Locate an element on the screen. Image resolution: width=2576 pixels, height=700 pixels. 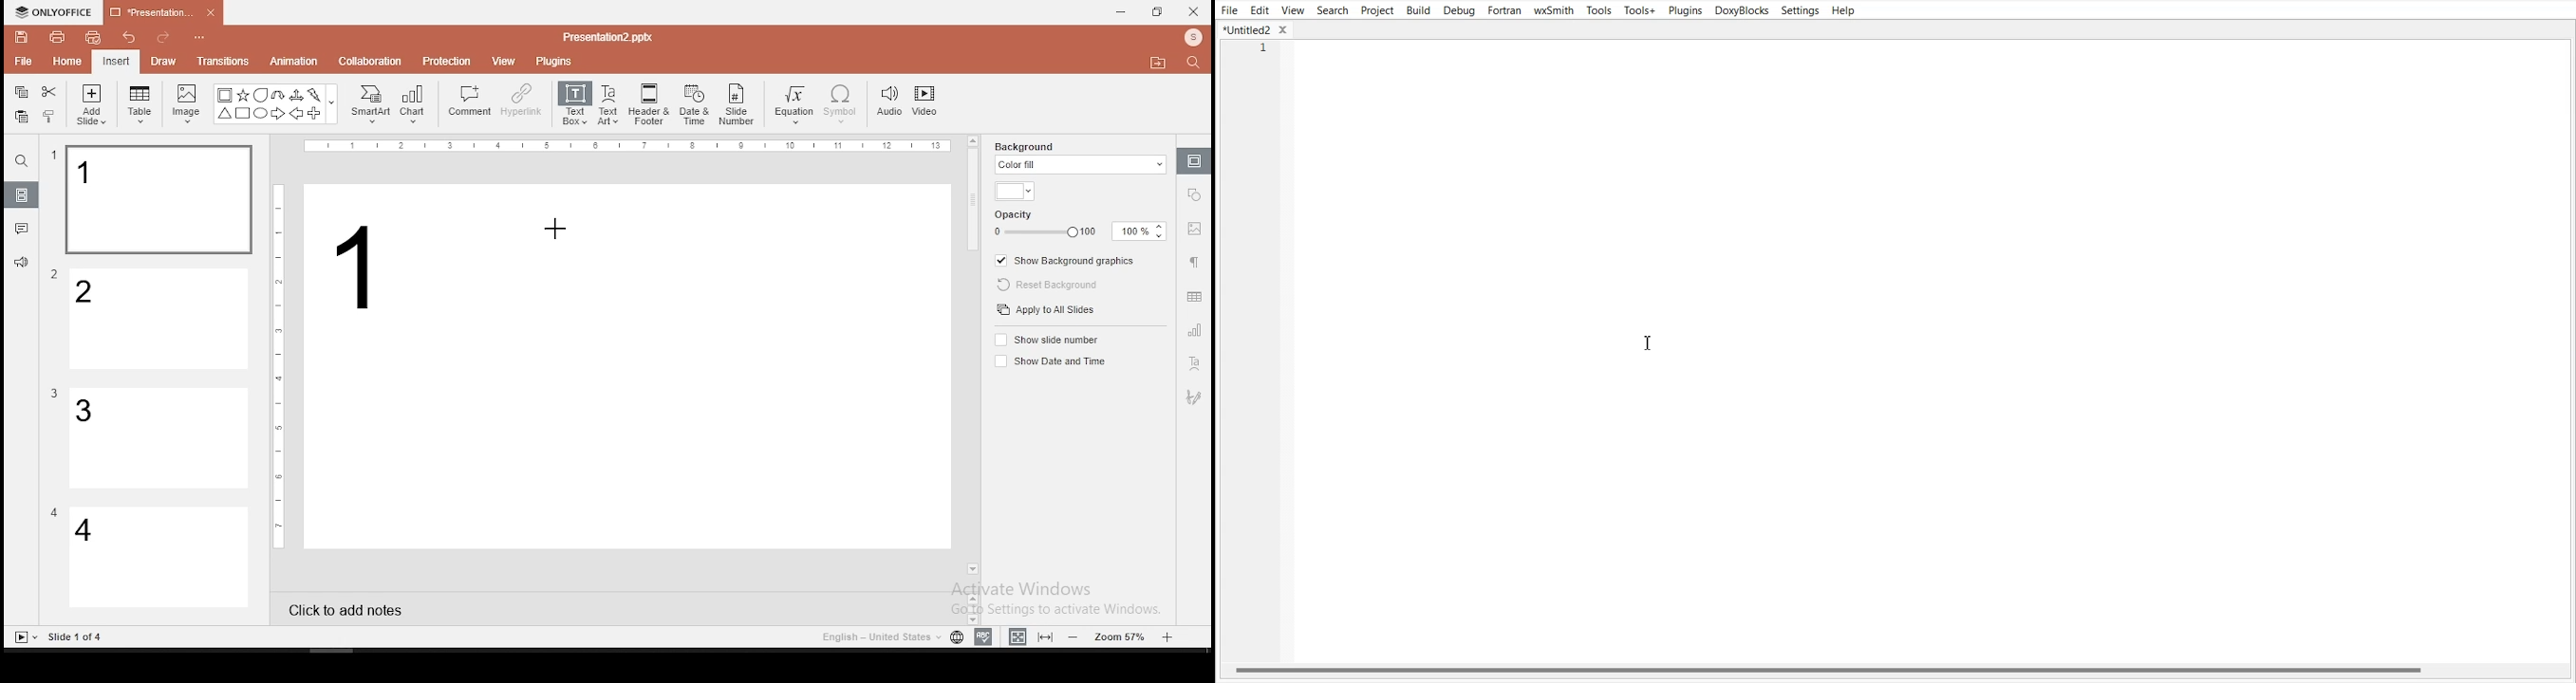
transitions is located at coordinates (222, 61).